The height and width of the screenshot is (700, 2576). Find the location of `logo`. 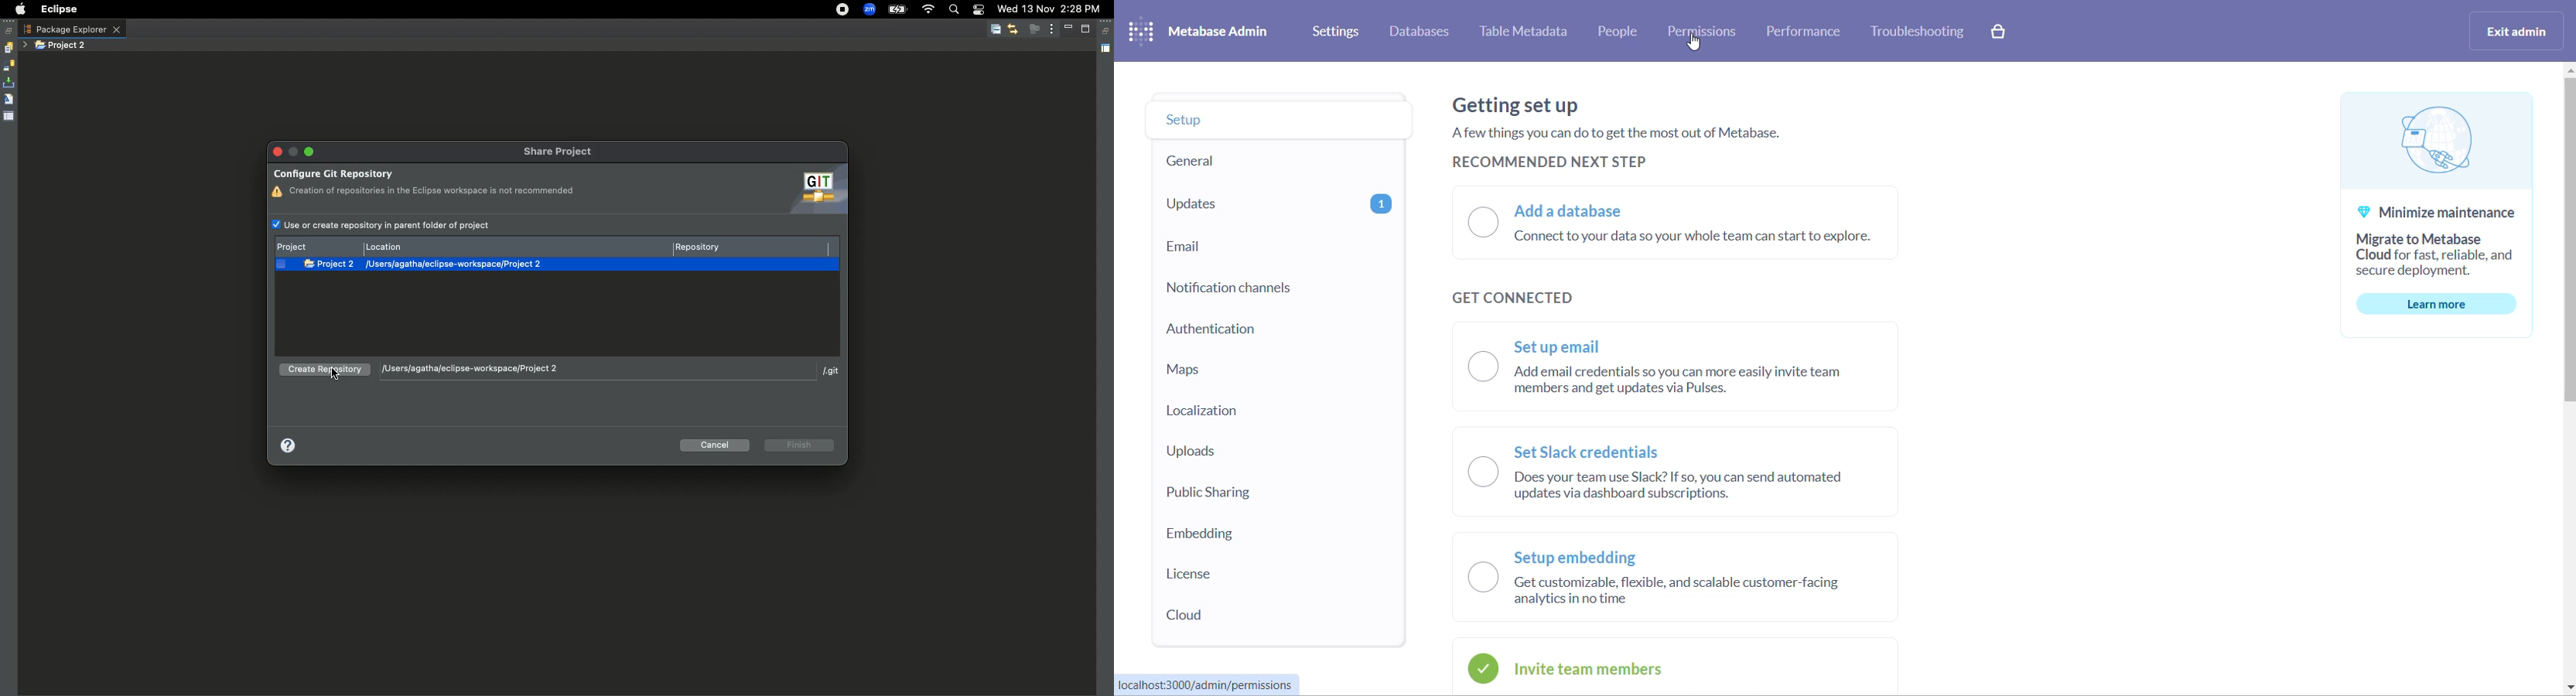

logo is located at coordinates (2349, 140).